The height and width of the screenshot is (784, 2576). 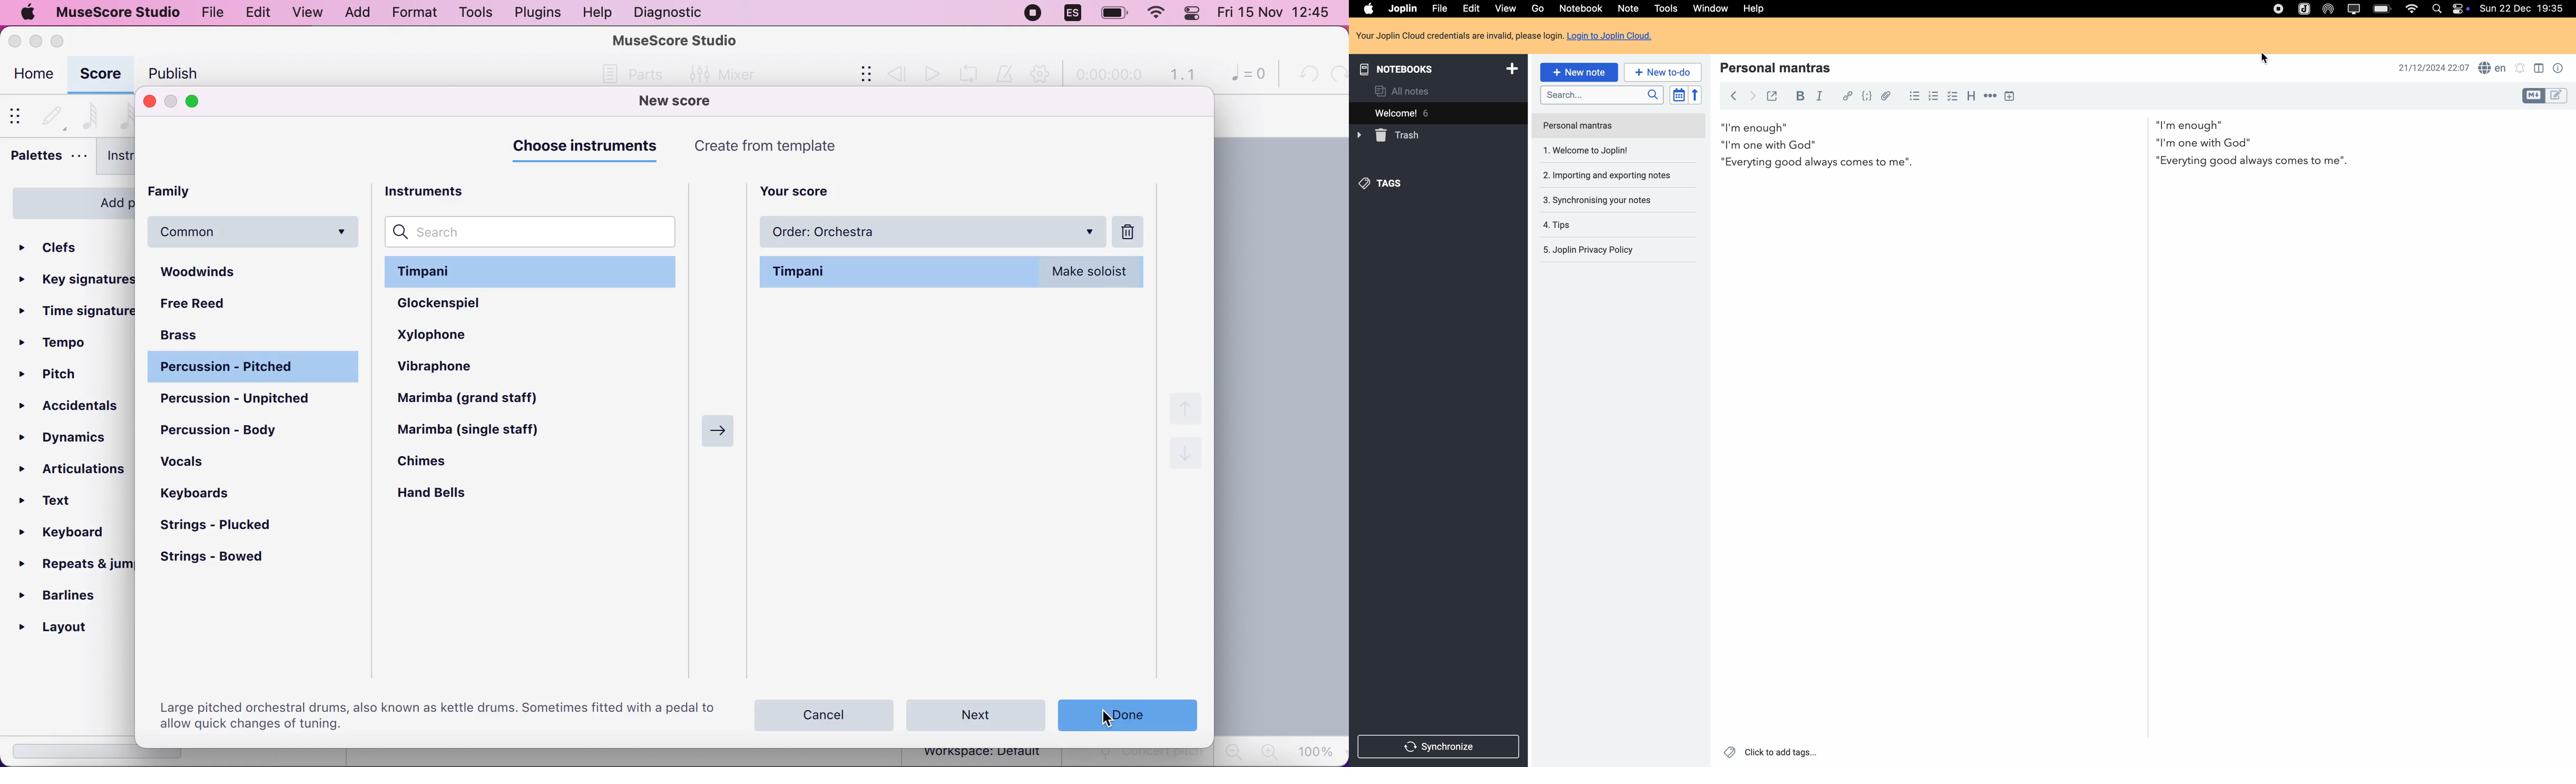 What do you see at coordinates (223, 526) in the screenshot?
I see `strings - plucked` at bounding box center [223, 526].